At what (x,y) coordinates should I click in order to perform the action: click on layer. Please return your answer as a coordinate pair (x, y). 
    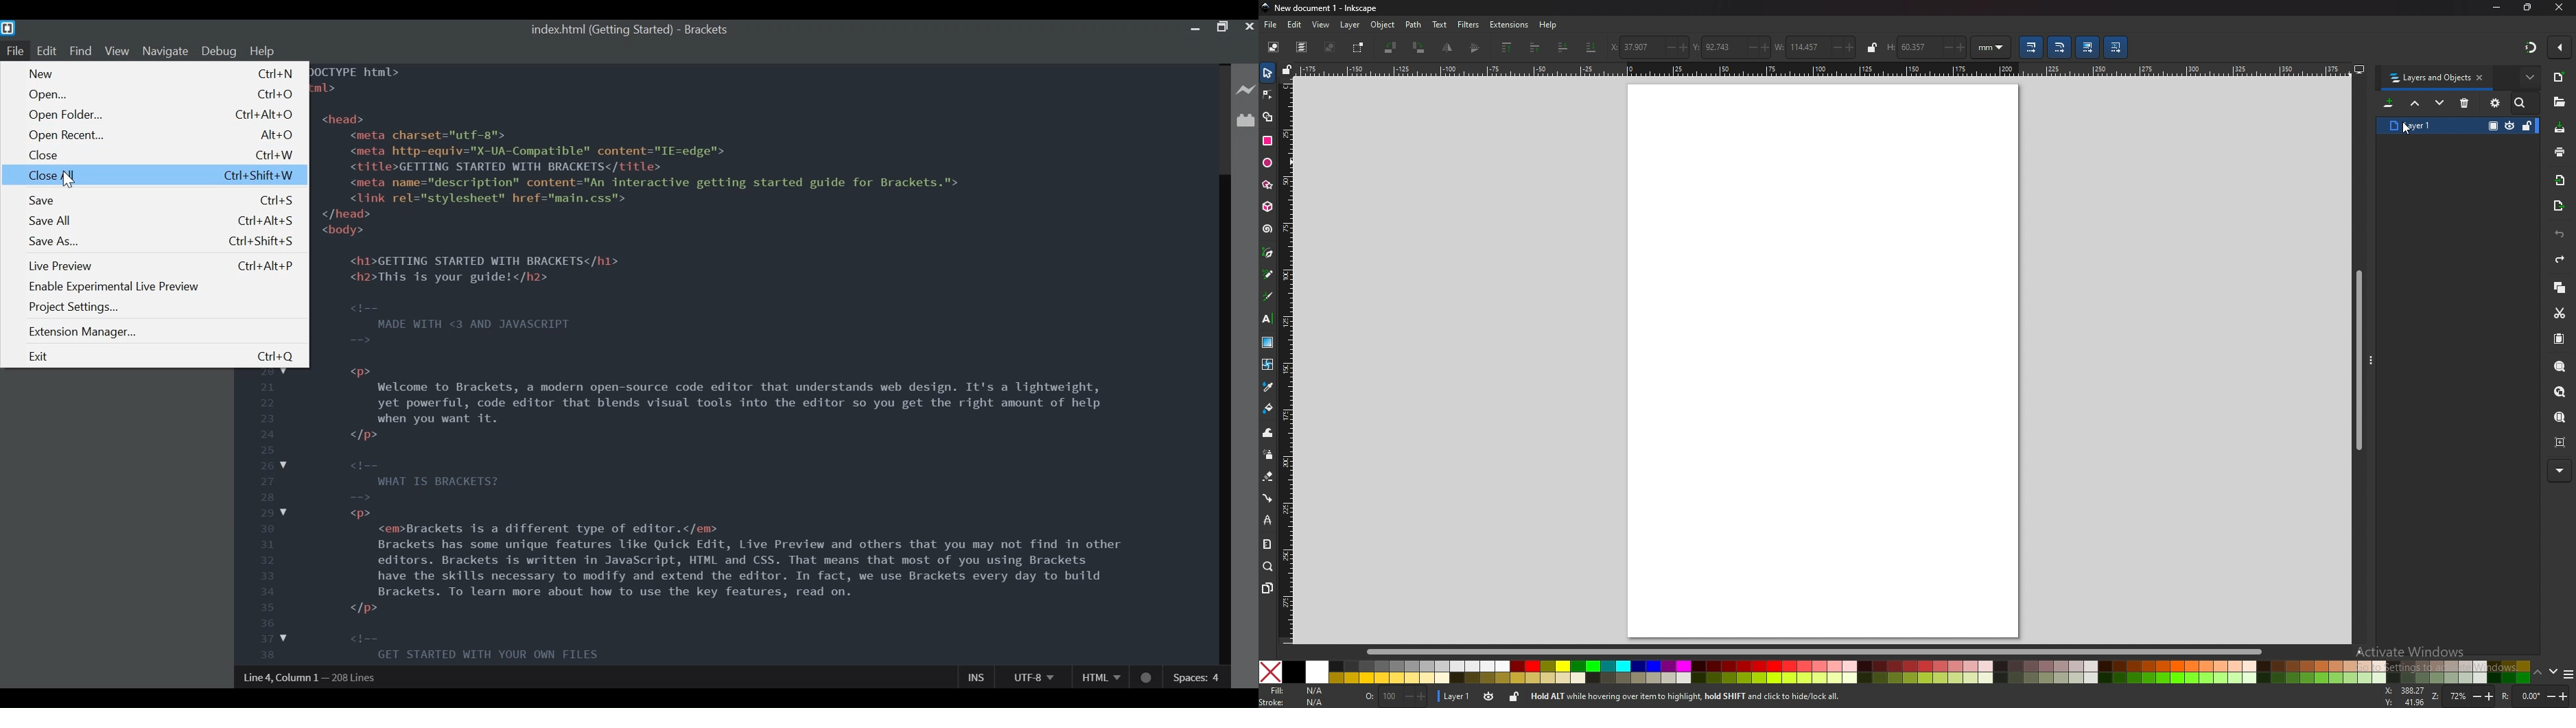
    Looking at the image, I should click on (1454, 696).